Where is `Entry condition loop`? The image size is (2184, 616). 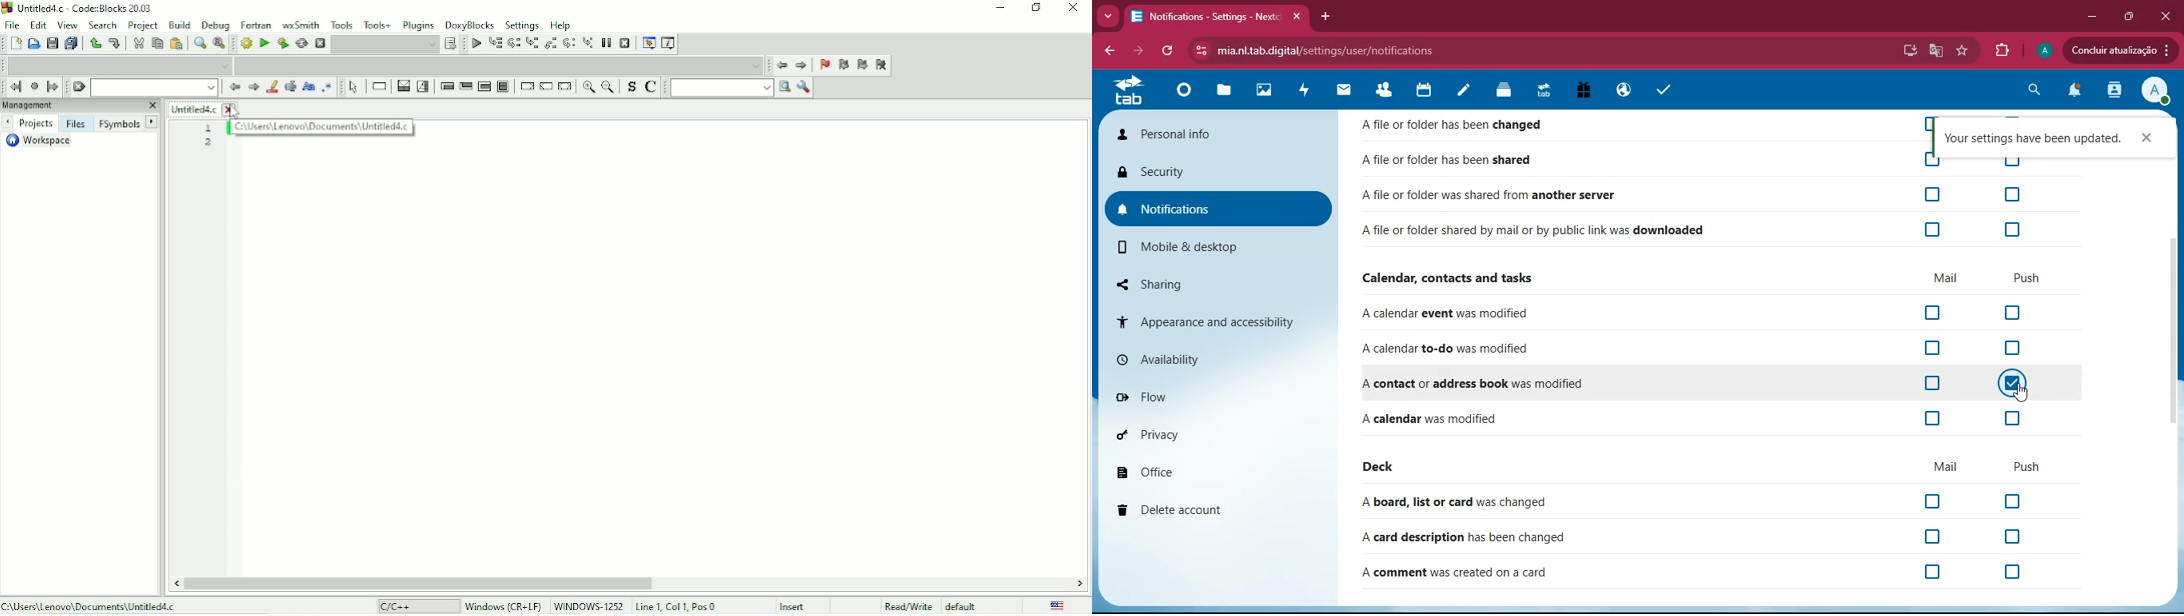
Entry condition loop is located at coordinates (445, 87).